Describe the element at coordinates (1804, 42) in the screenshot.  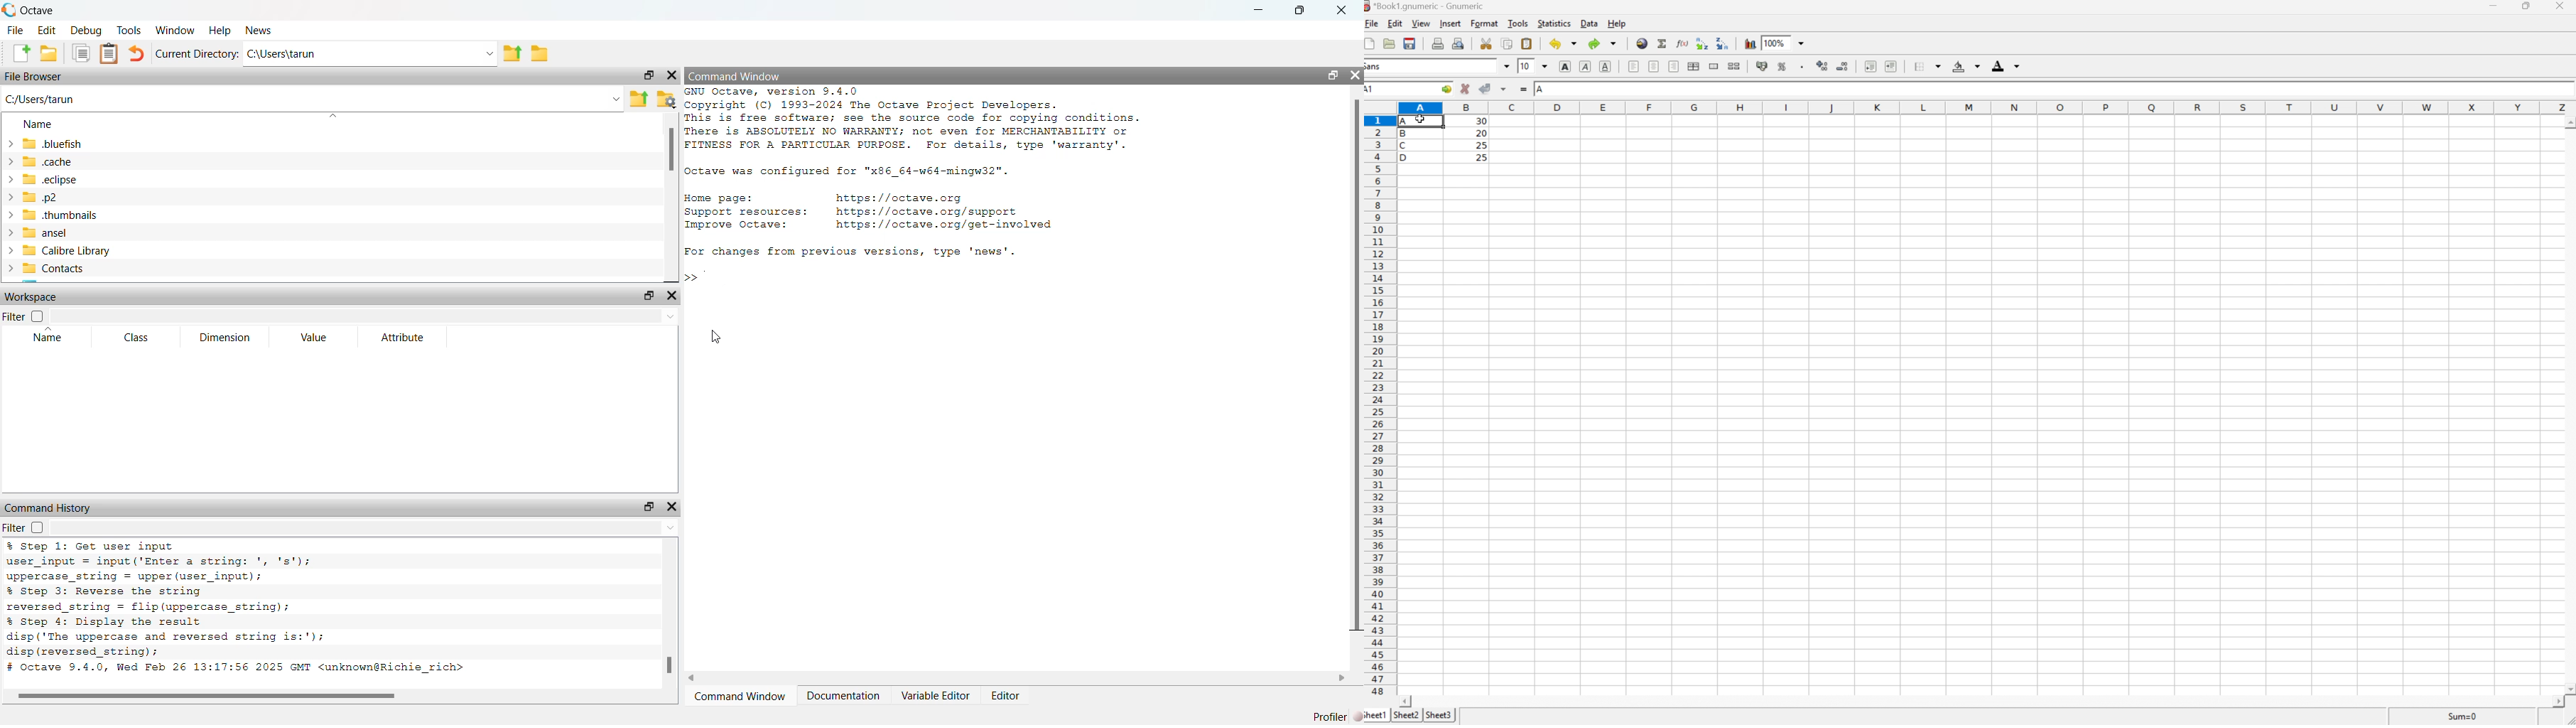
I see `Drop Down` at that location.